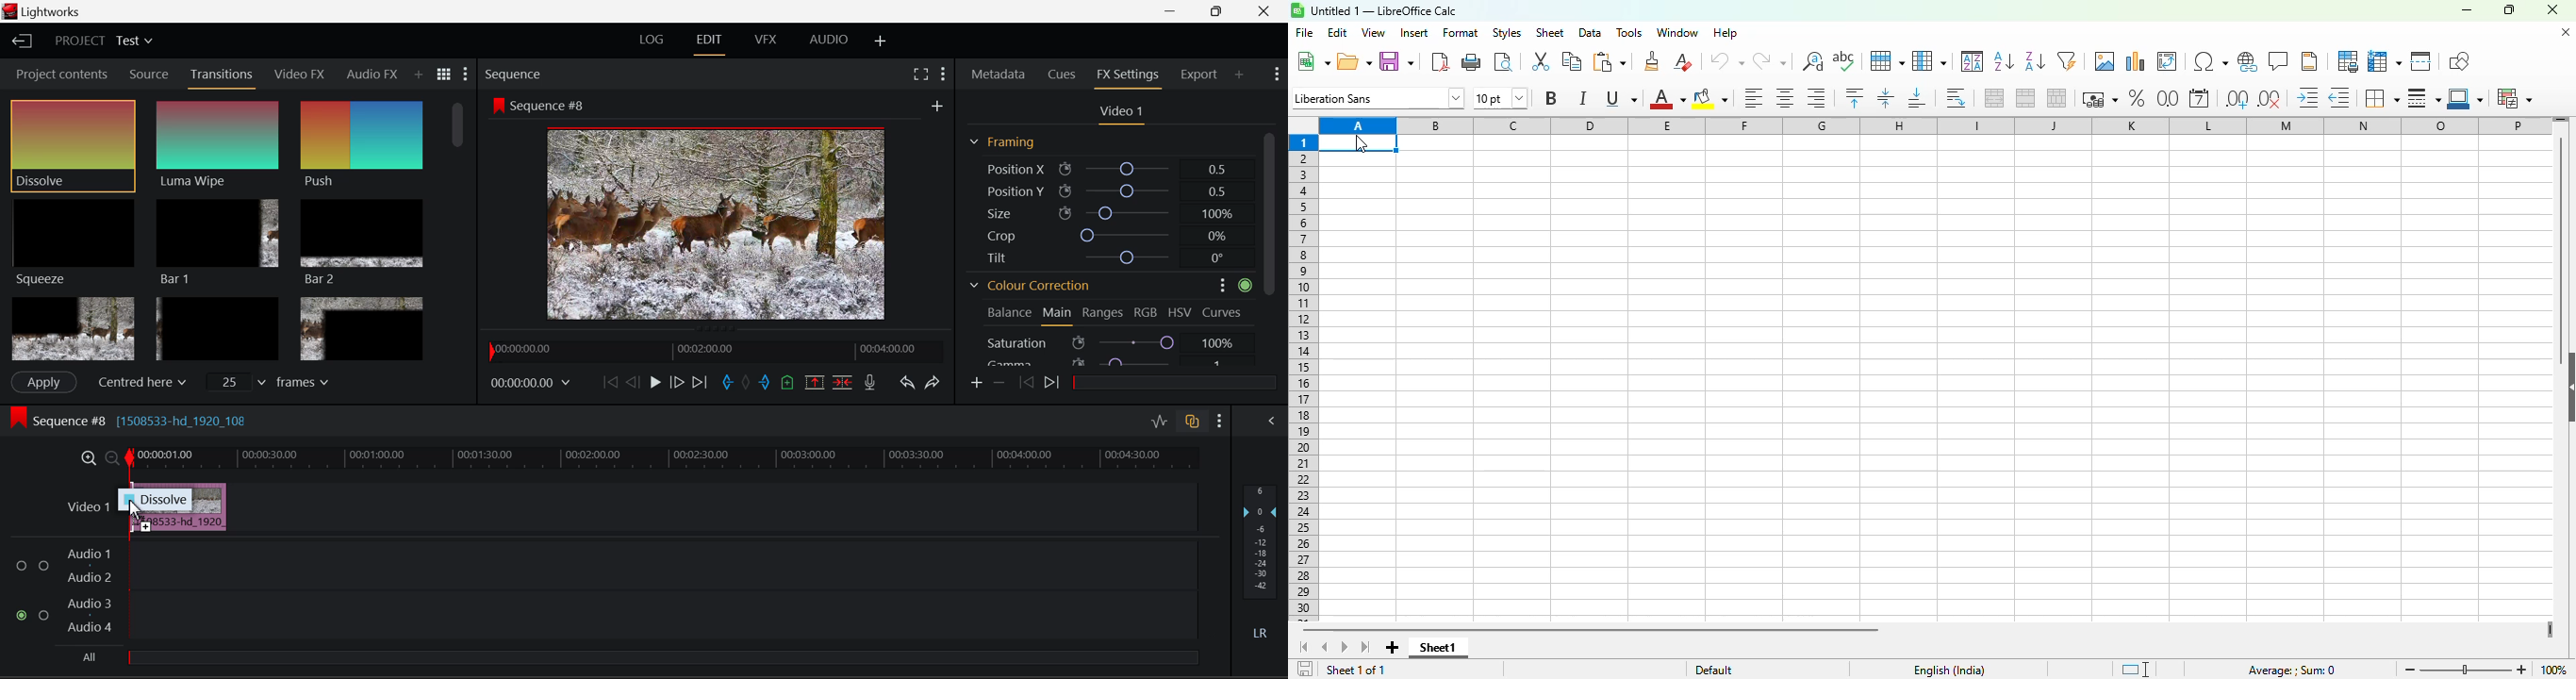 This screenshot has width=2576, height=700. What do you see at coordinates (1026, 383) in the screenshot?
I see `Previous keyframe` at bounding box center [1026, 383].